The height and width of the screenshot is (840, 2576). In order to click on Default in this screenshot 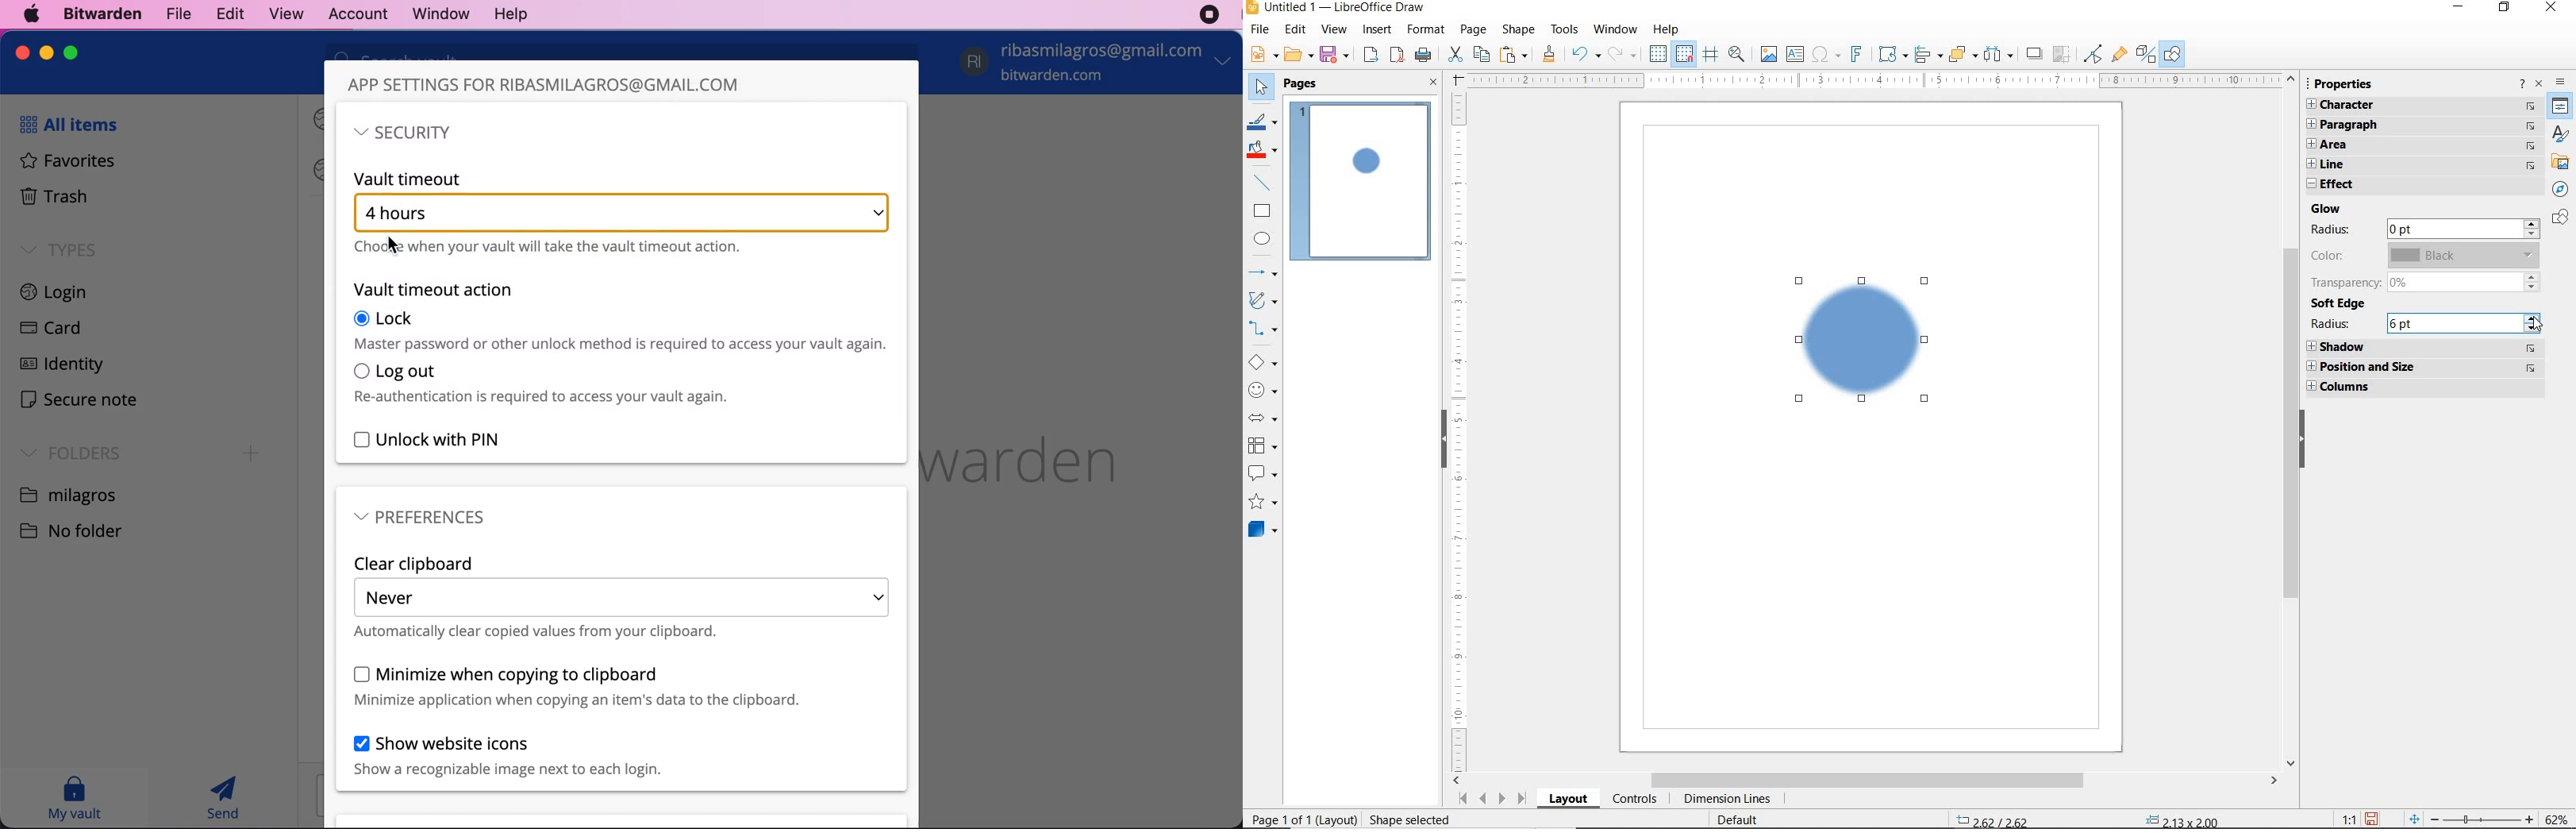, I will do `click(1748, 820)`.